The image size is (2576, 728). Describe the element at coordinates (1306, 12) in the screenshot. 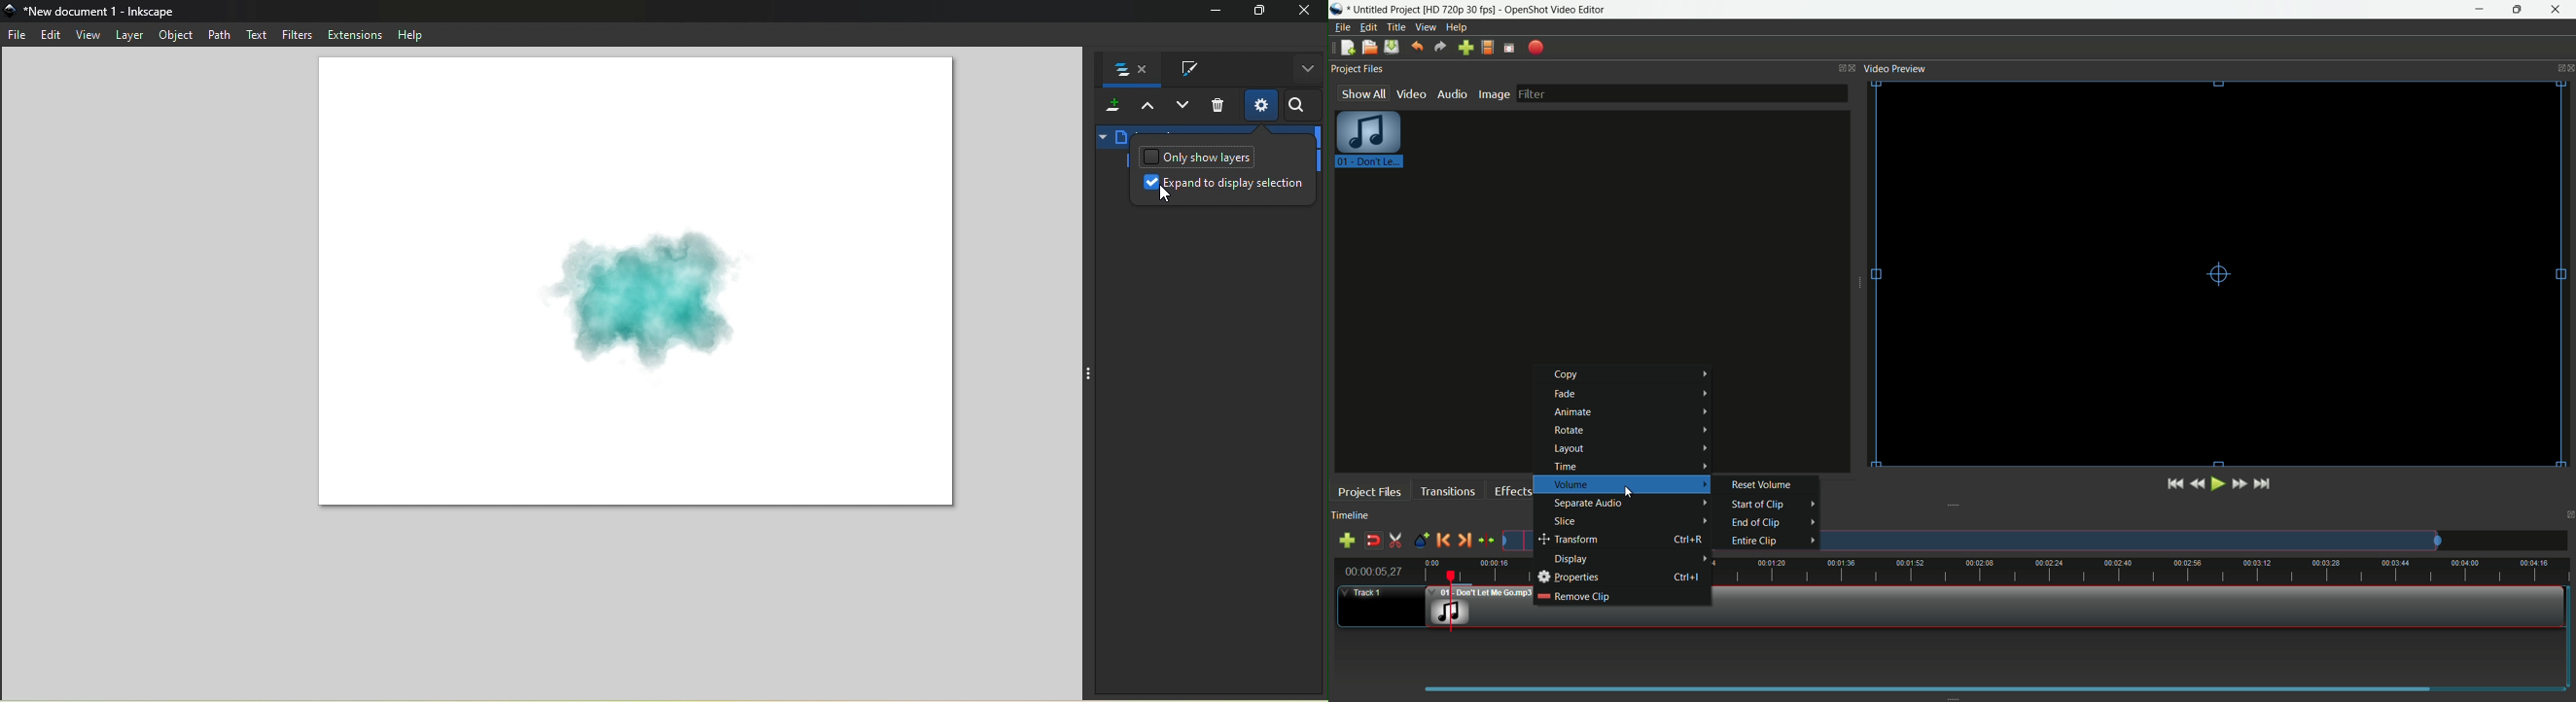

I see `Close` at that location.